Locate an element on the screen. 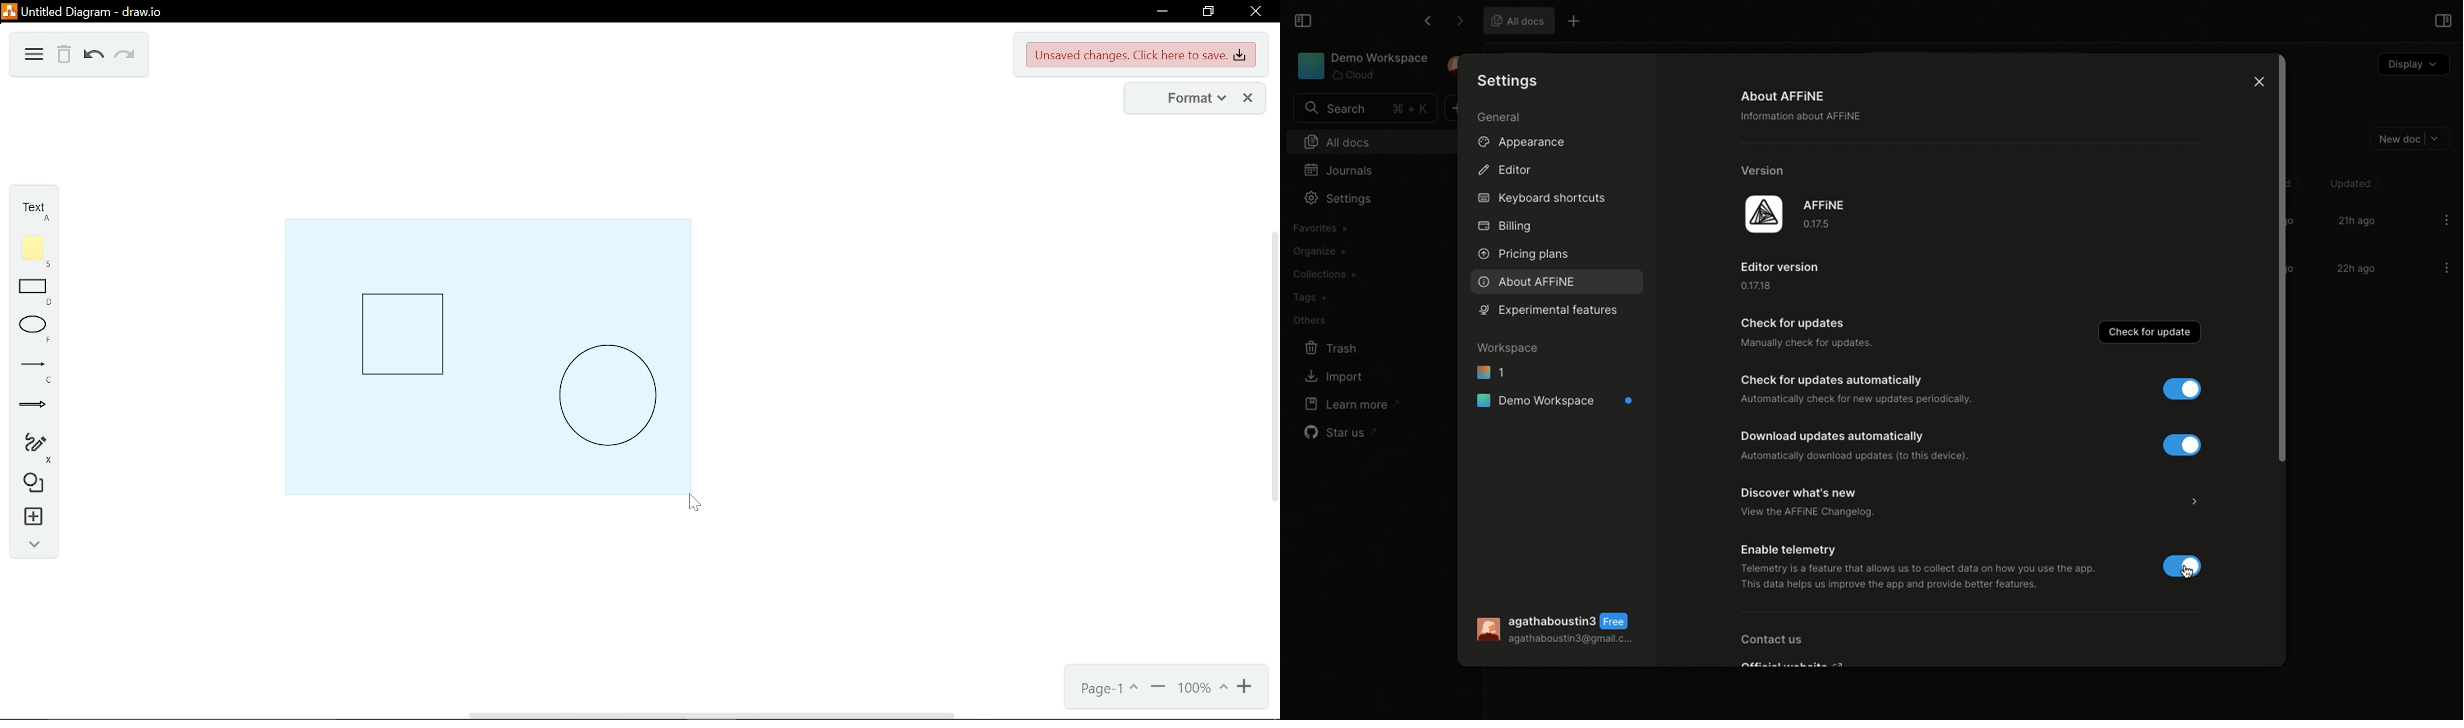  Learn more is located at coordinates (1351, 404).